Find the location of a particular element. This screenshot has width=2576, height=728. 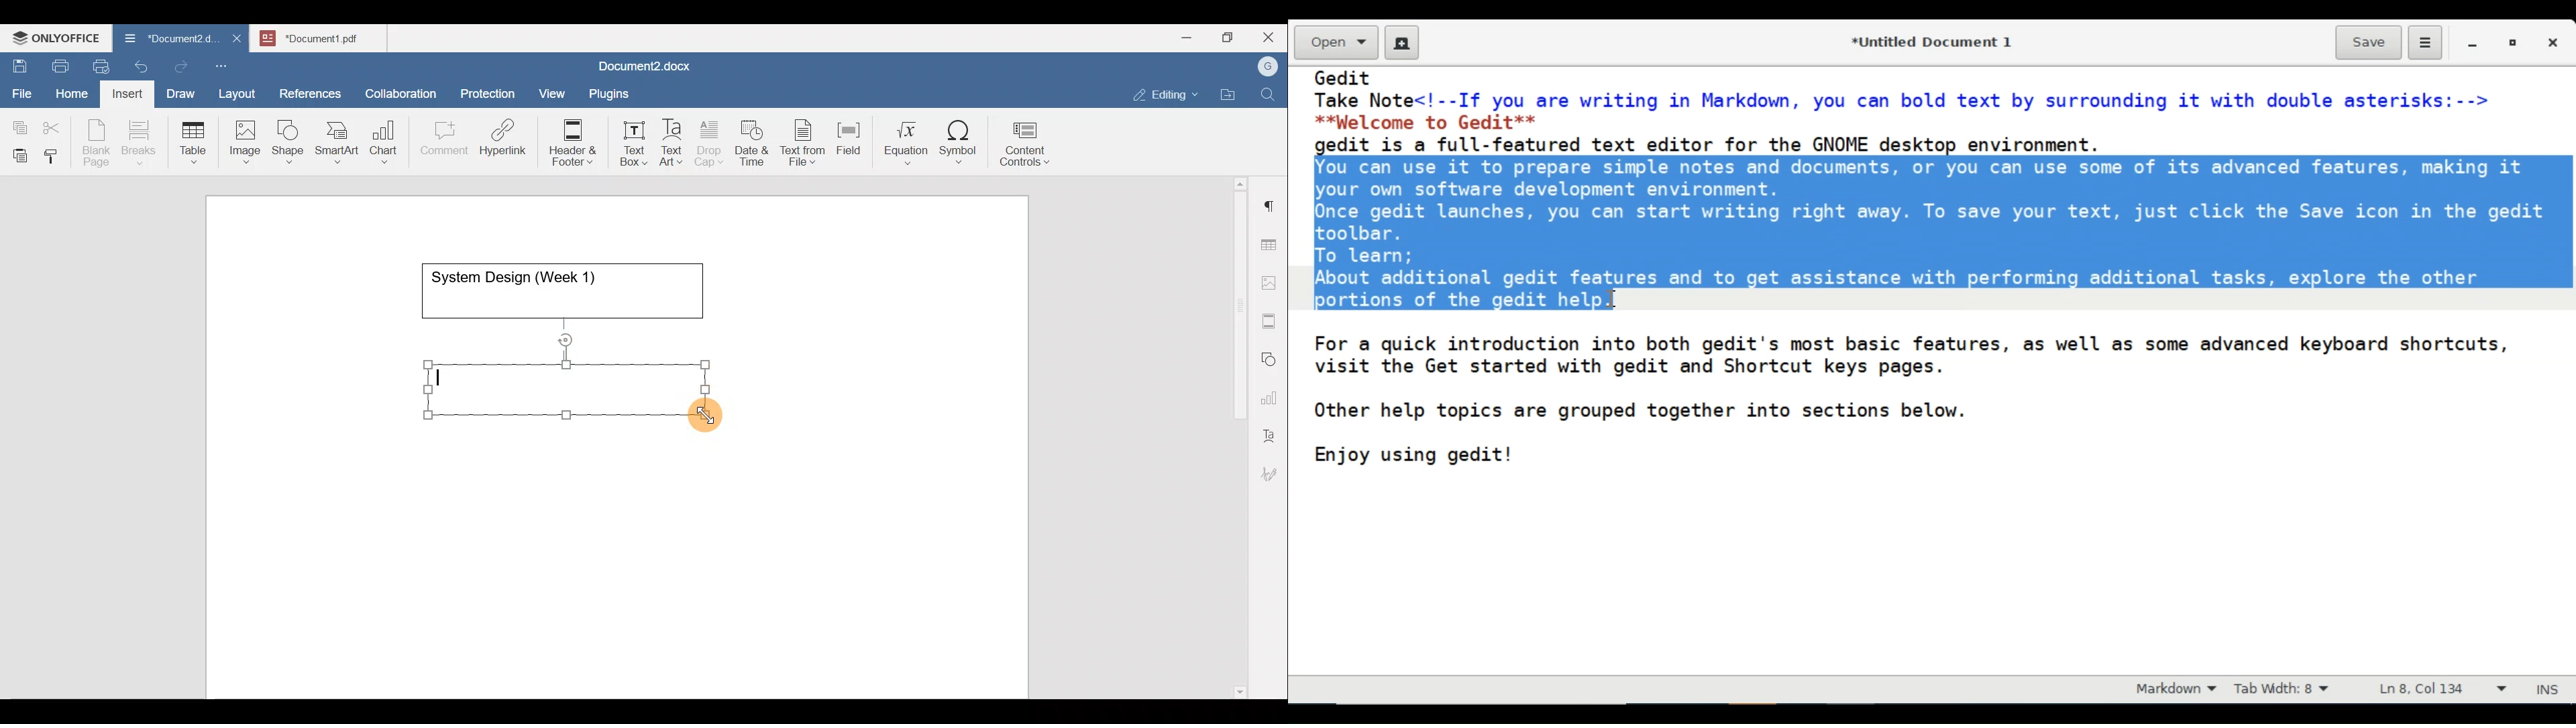

Chart settings is located at coordinates (1272, 392).